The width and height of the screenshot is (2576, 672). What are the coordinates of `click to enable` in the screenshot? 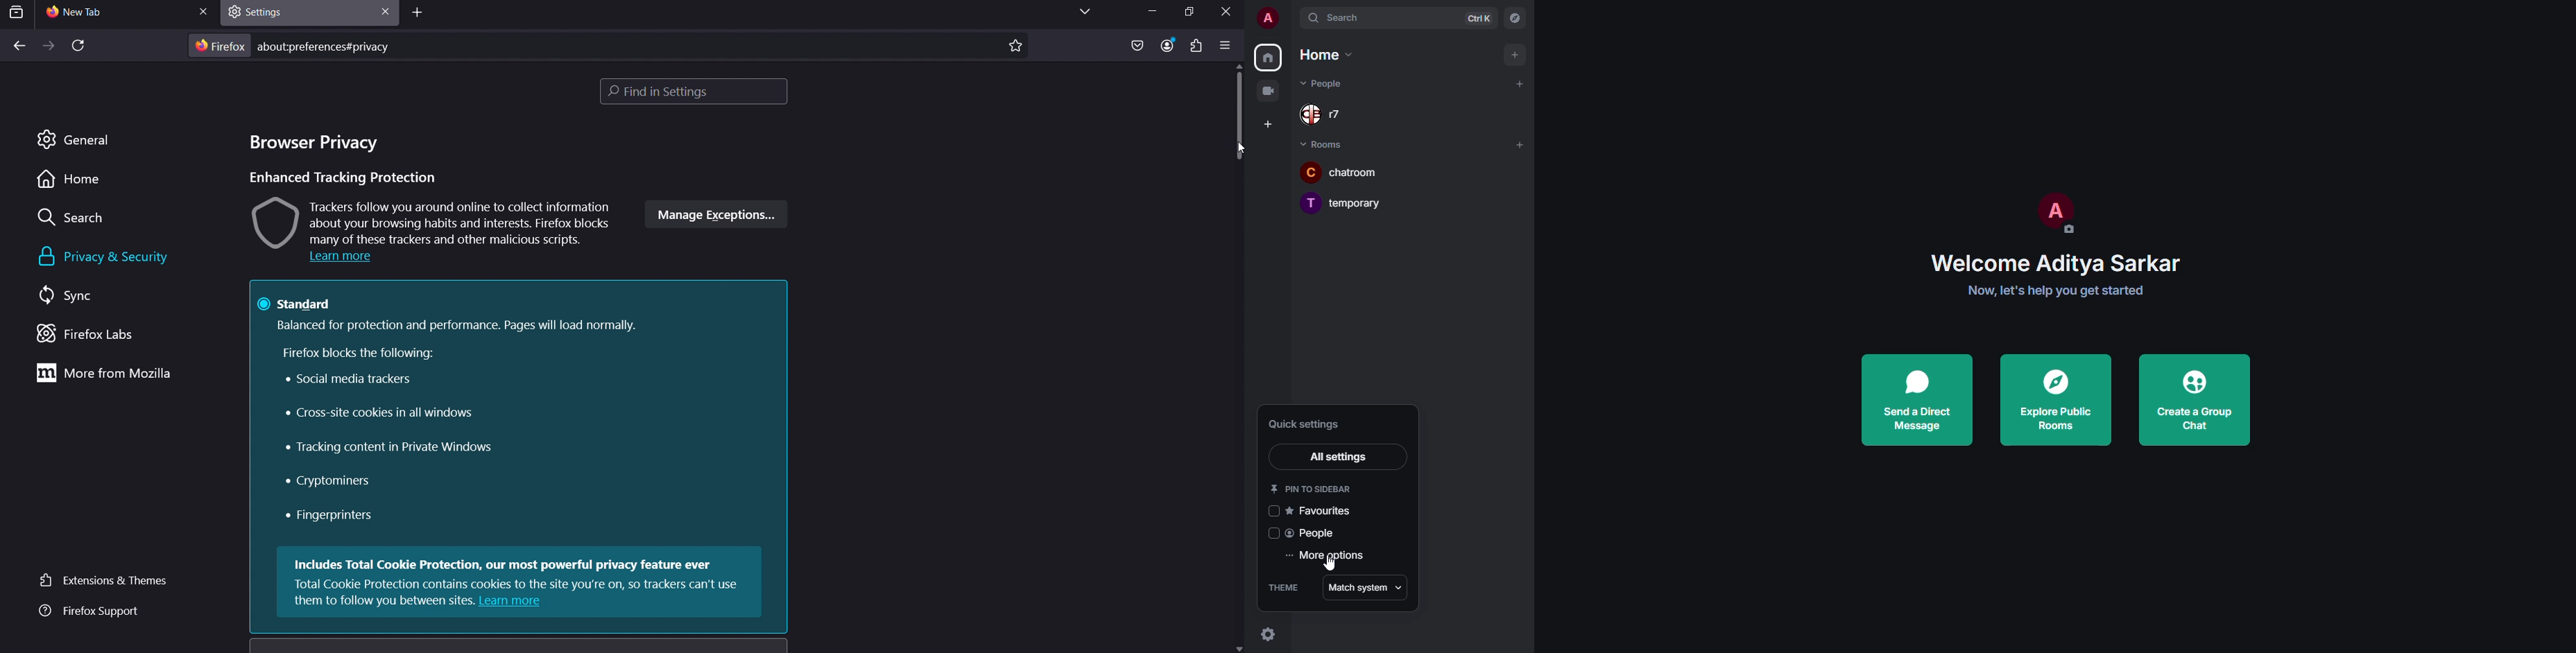 It's located at (1270, 533).